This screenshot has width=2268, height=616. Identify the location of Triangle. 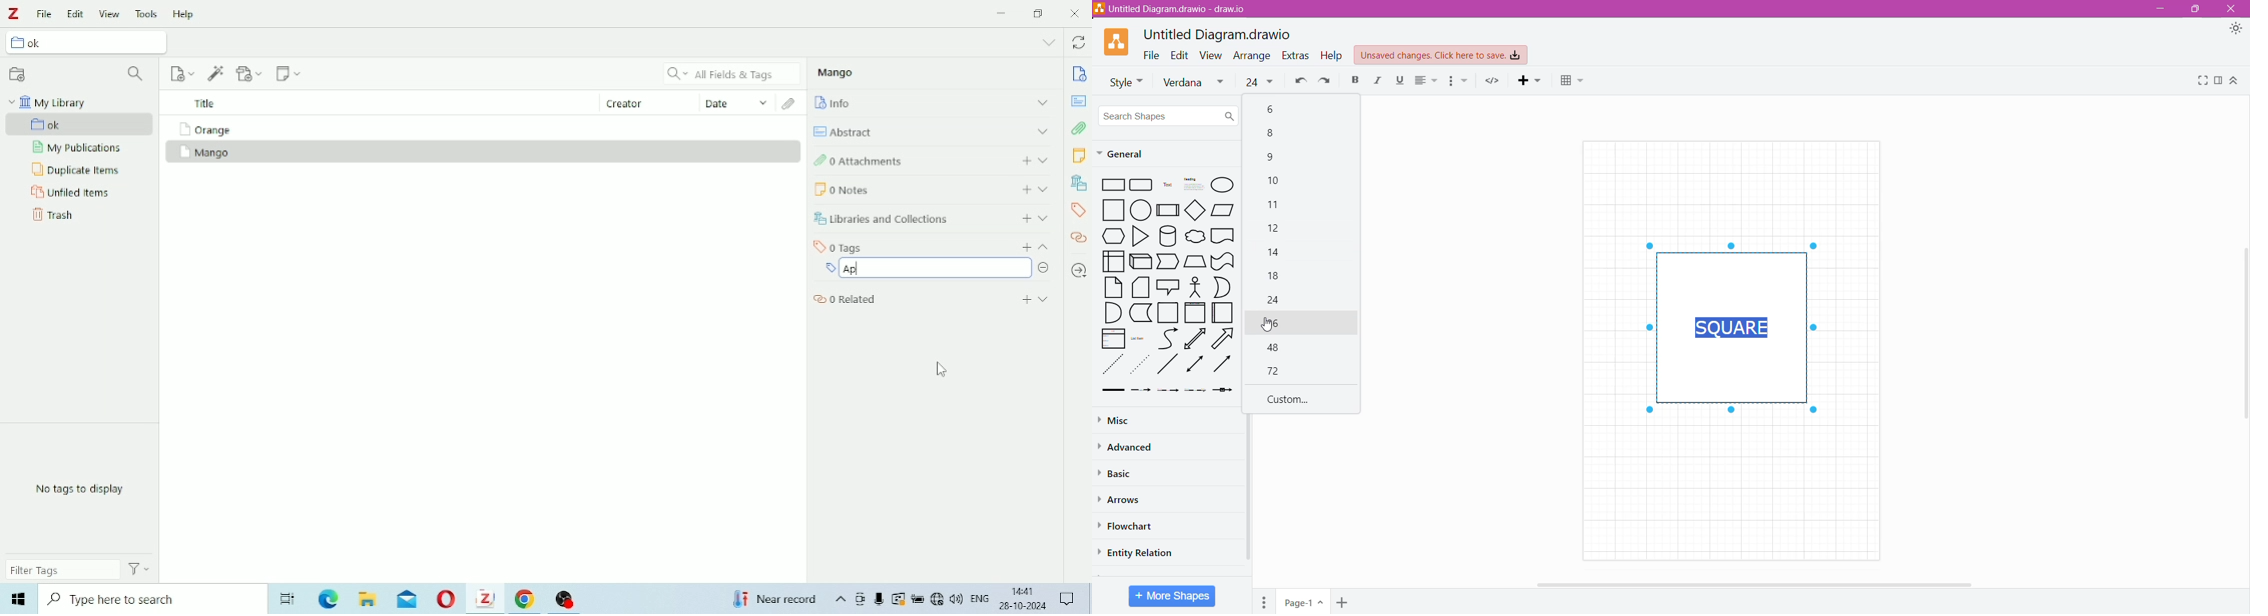
(1140, 235).